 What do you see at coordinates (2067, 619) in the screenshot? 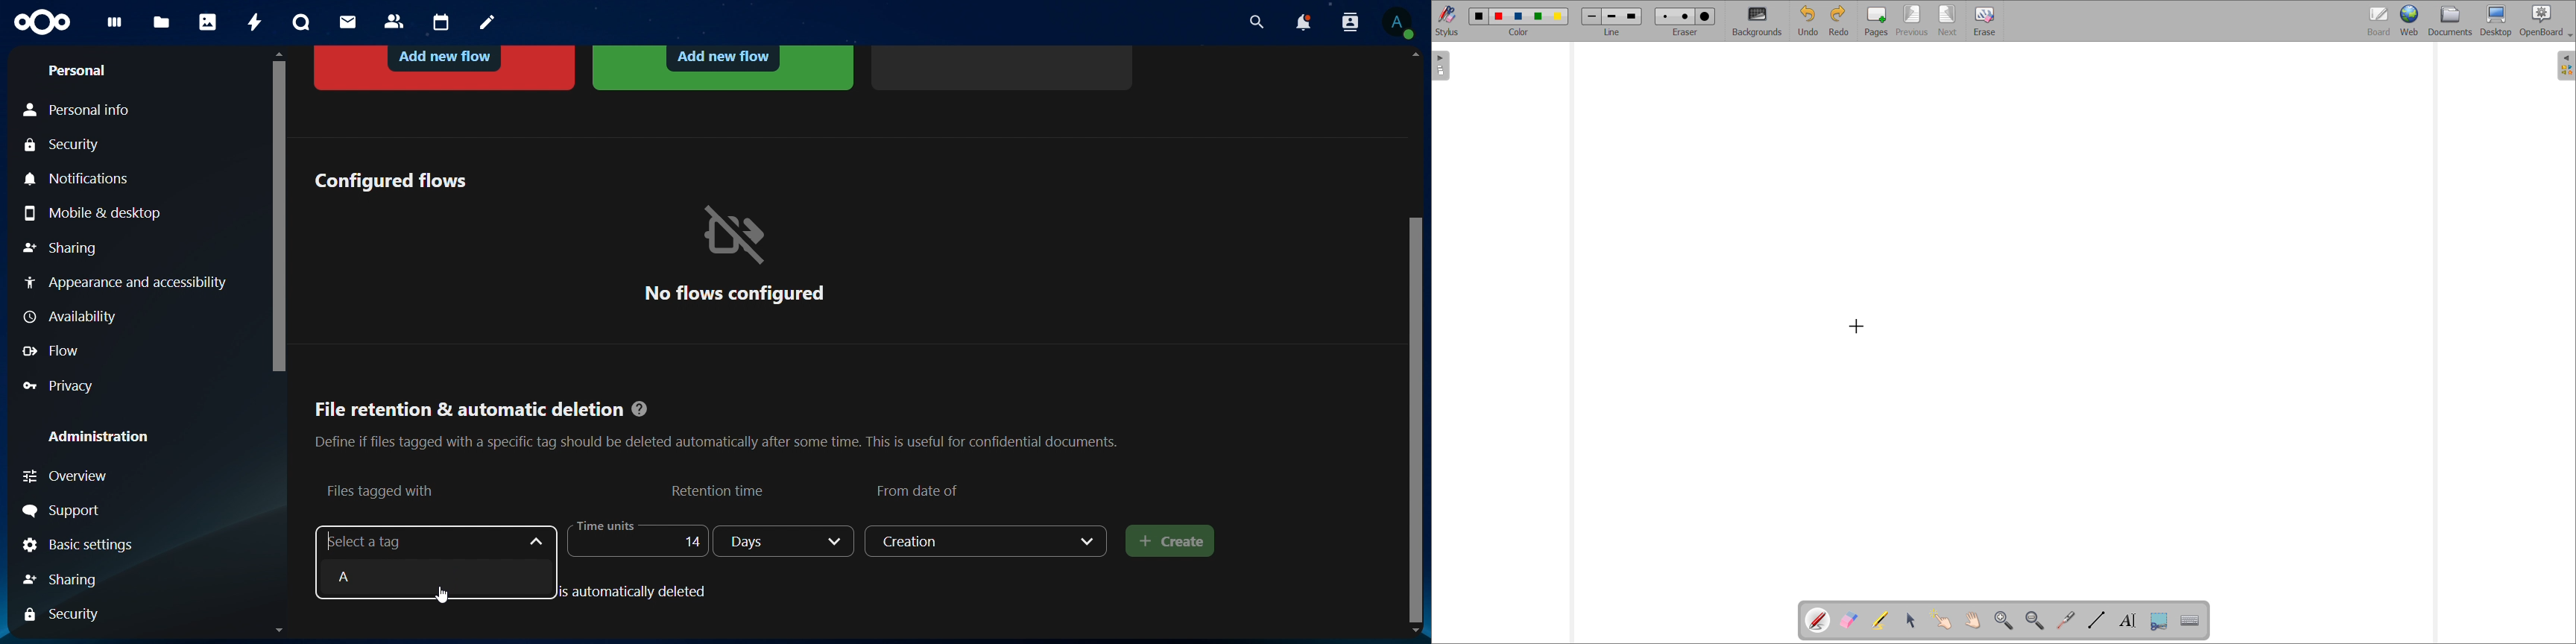
I see `virtual laser pointer` at bounding box center [2067, 619].